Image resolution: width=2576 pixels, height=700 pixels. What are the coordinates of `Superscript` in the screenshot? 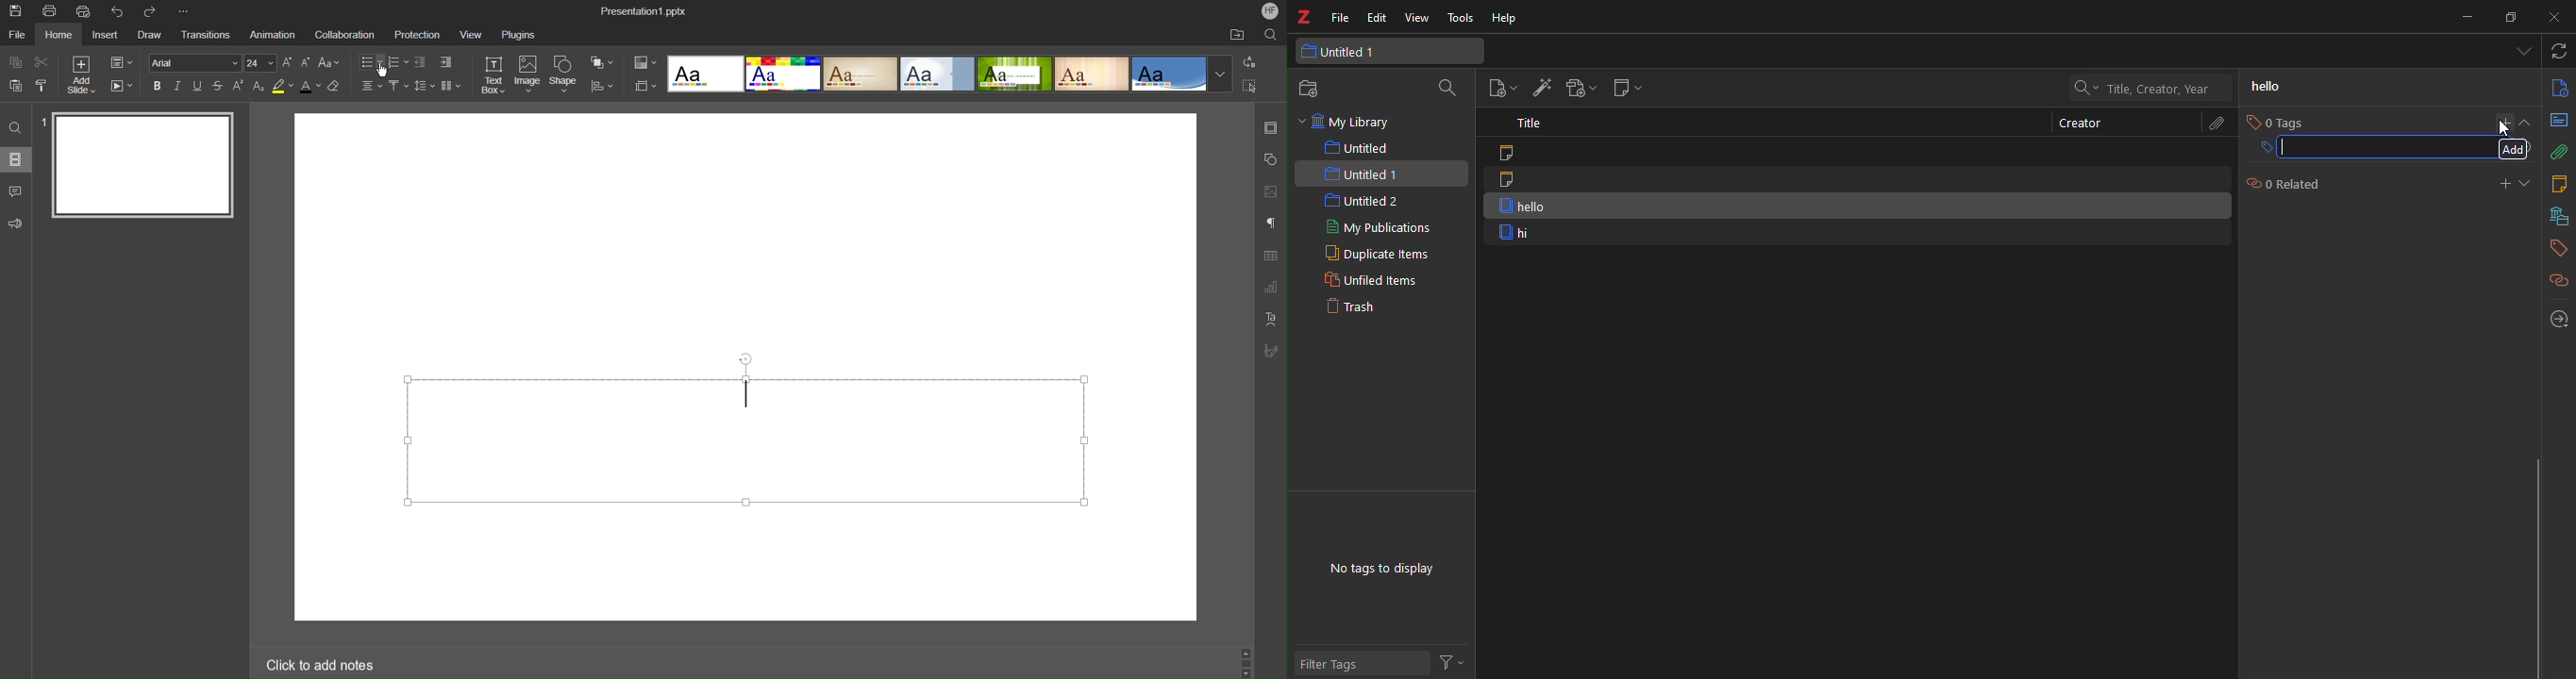 It's located at (238, 86).